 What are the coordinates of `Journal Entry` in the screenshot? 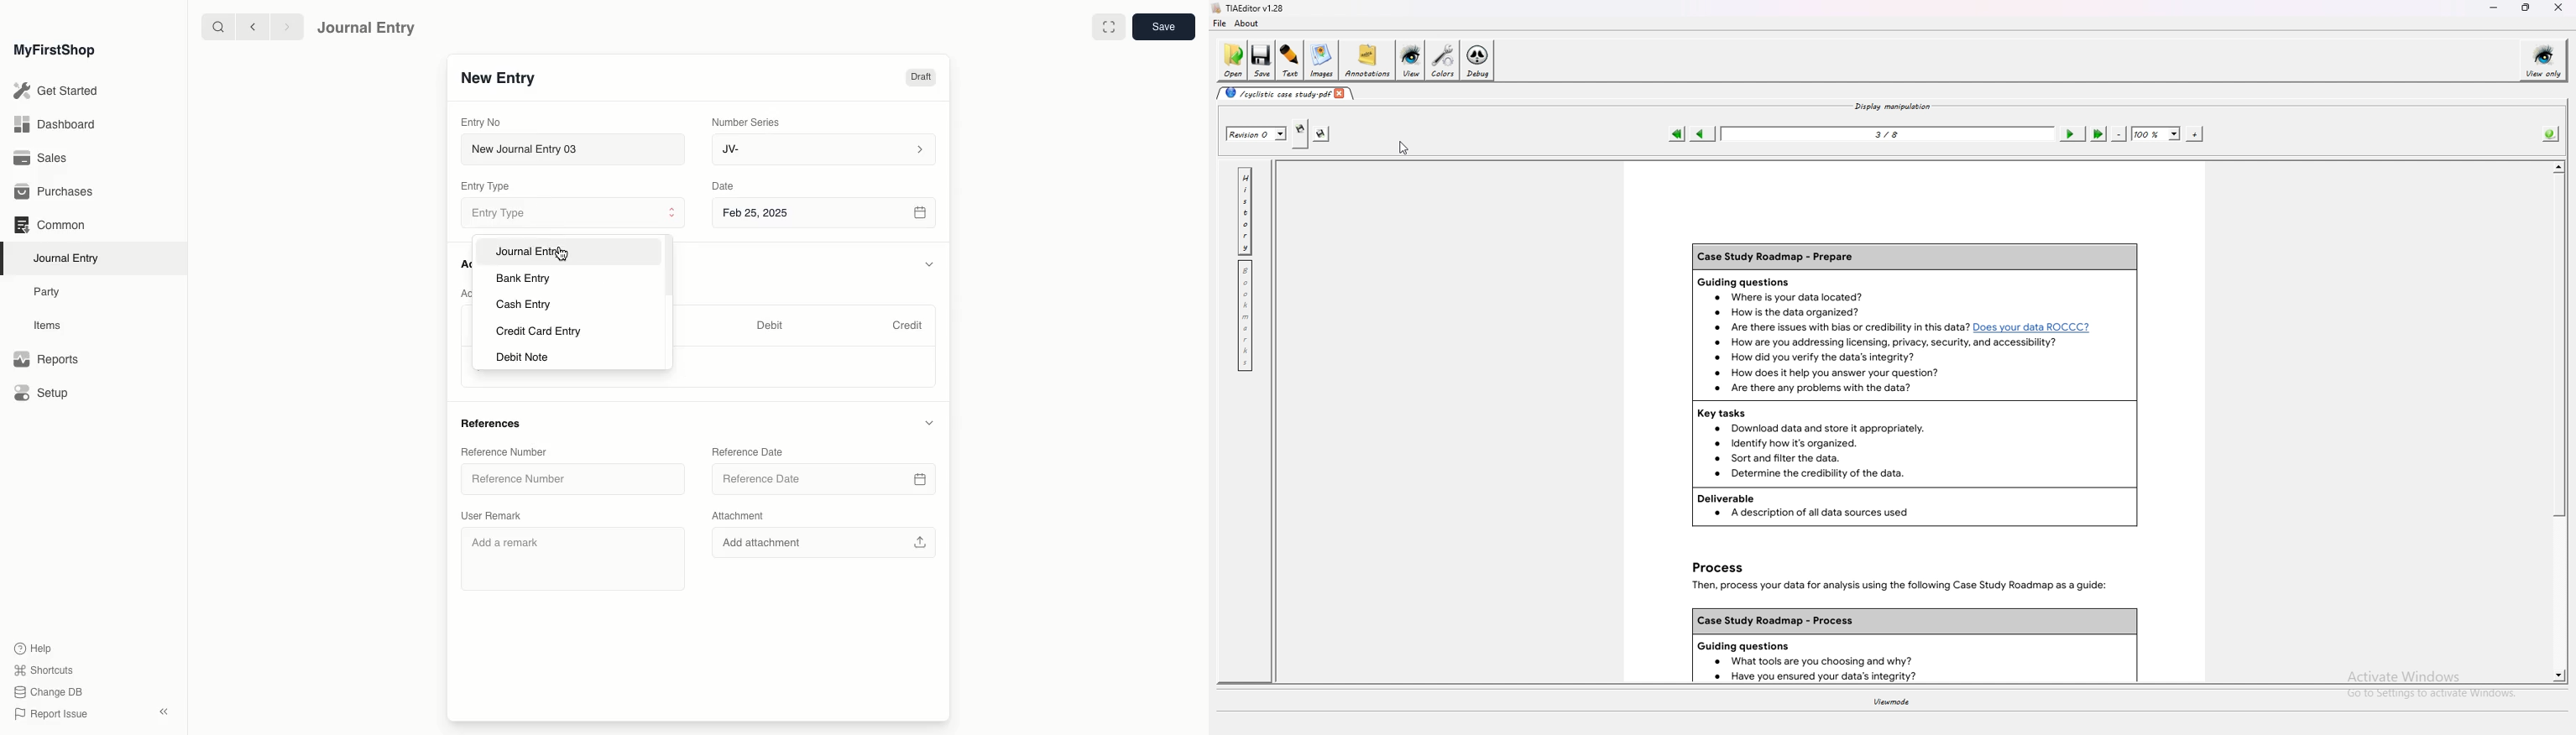 It's located at (367, 27).